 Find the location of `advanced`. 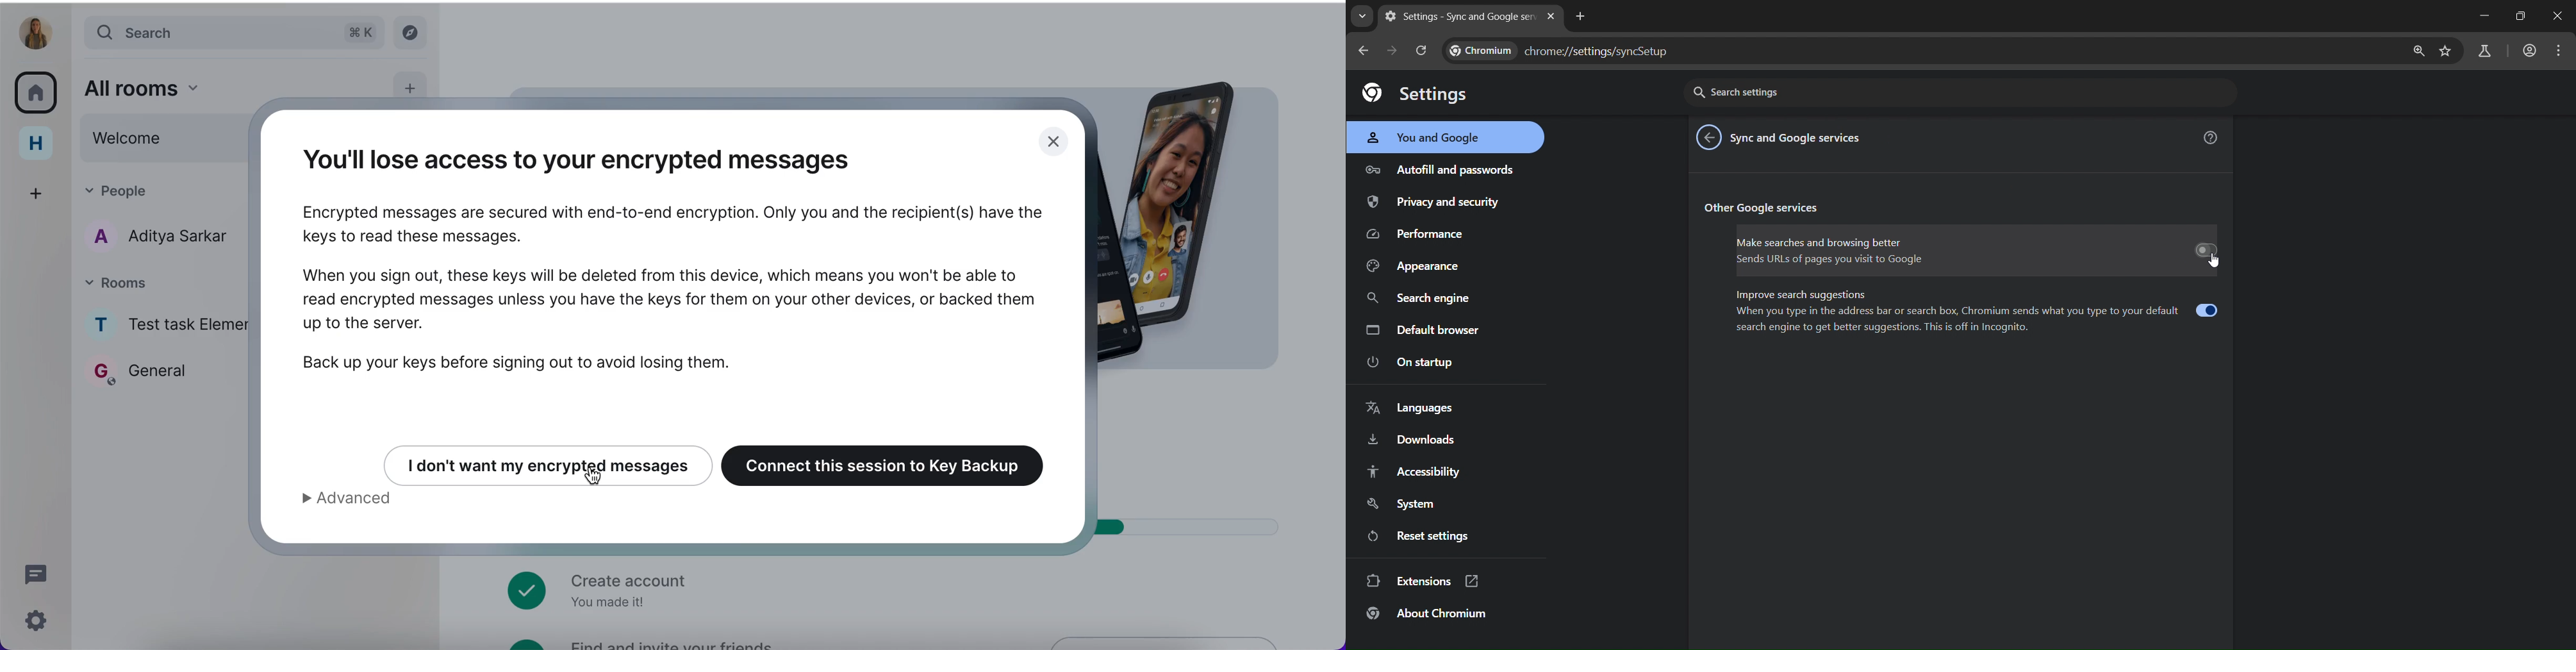

advanced is located at coordinates (359, 502).